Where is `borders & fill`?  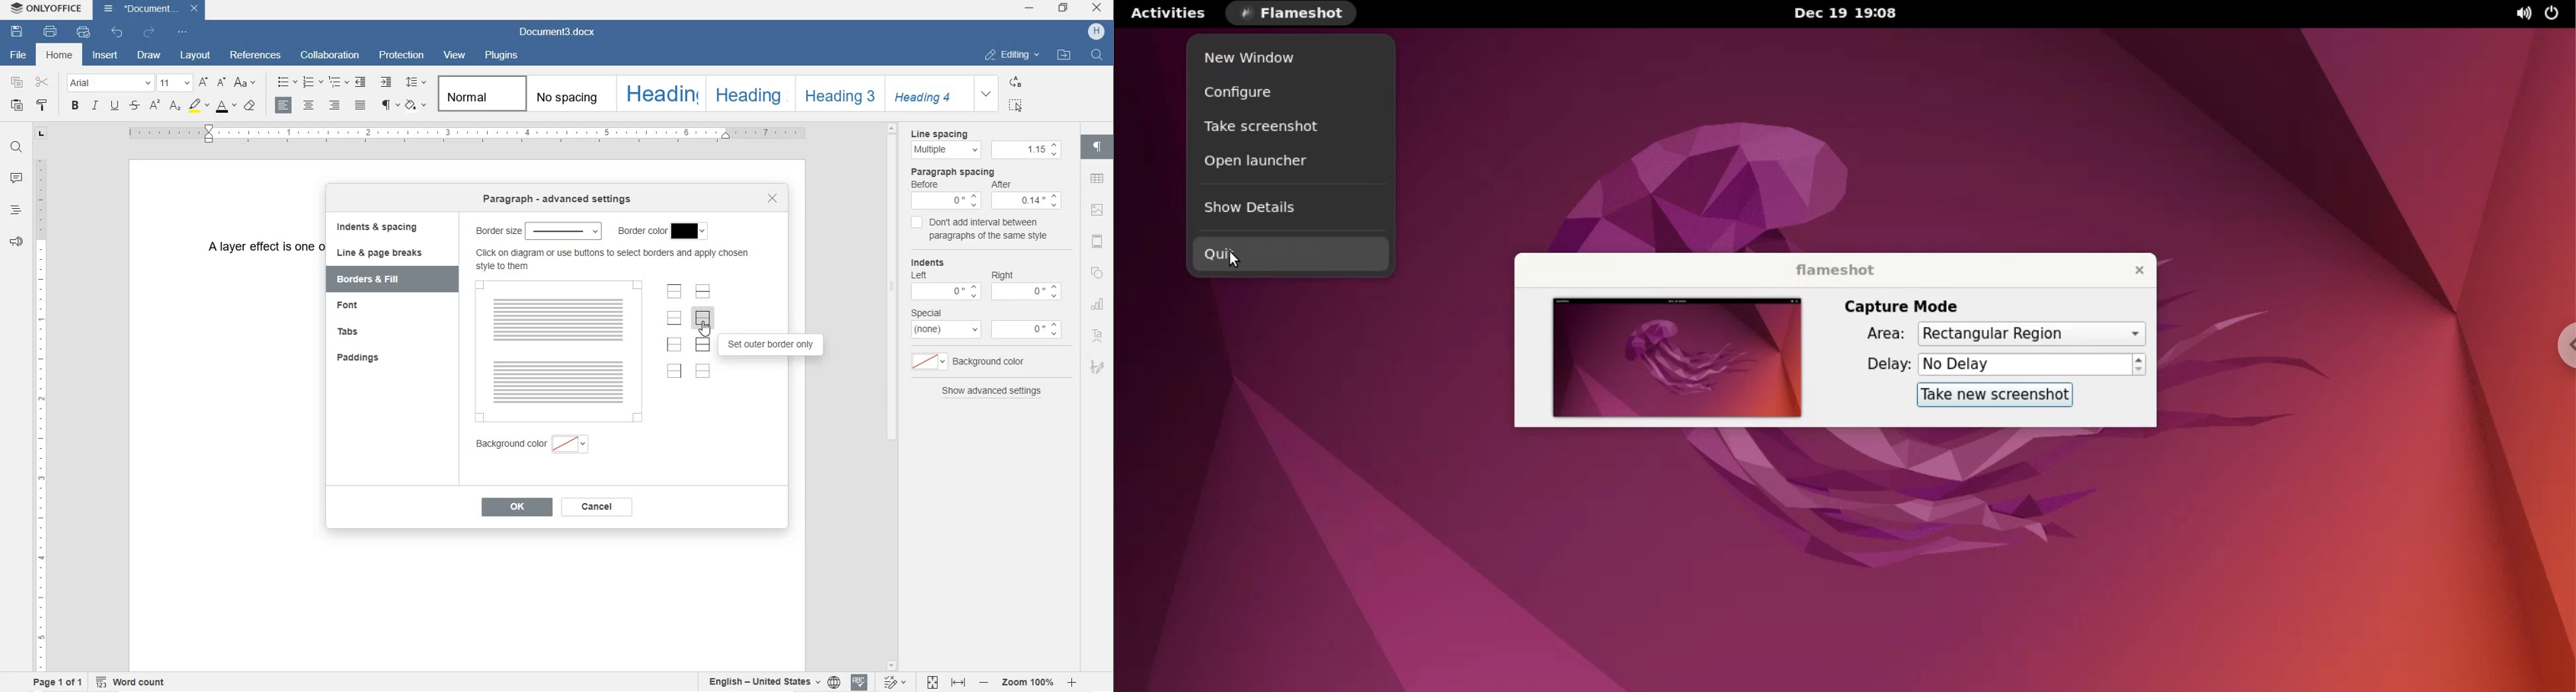
borders & fill is located at coordinates (386, 280).